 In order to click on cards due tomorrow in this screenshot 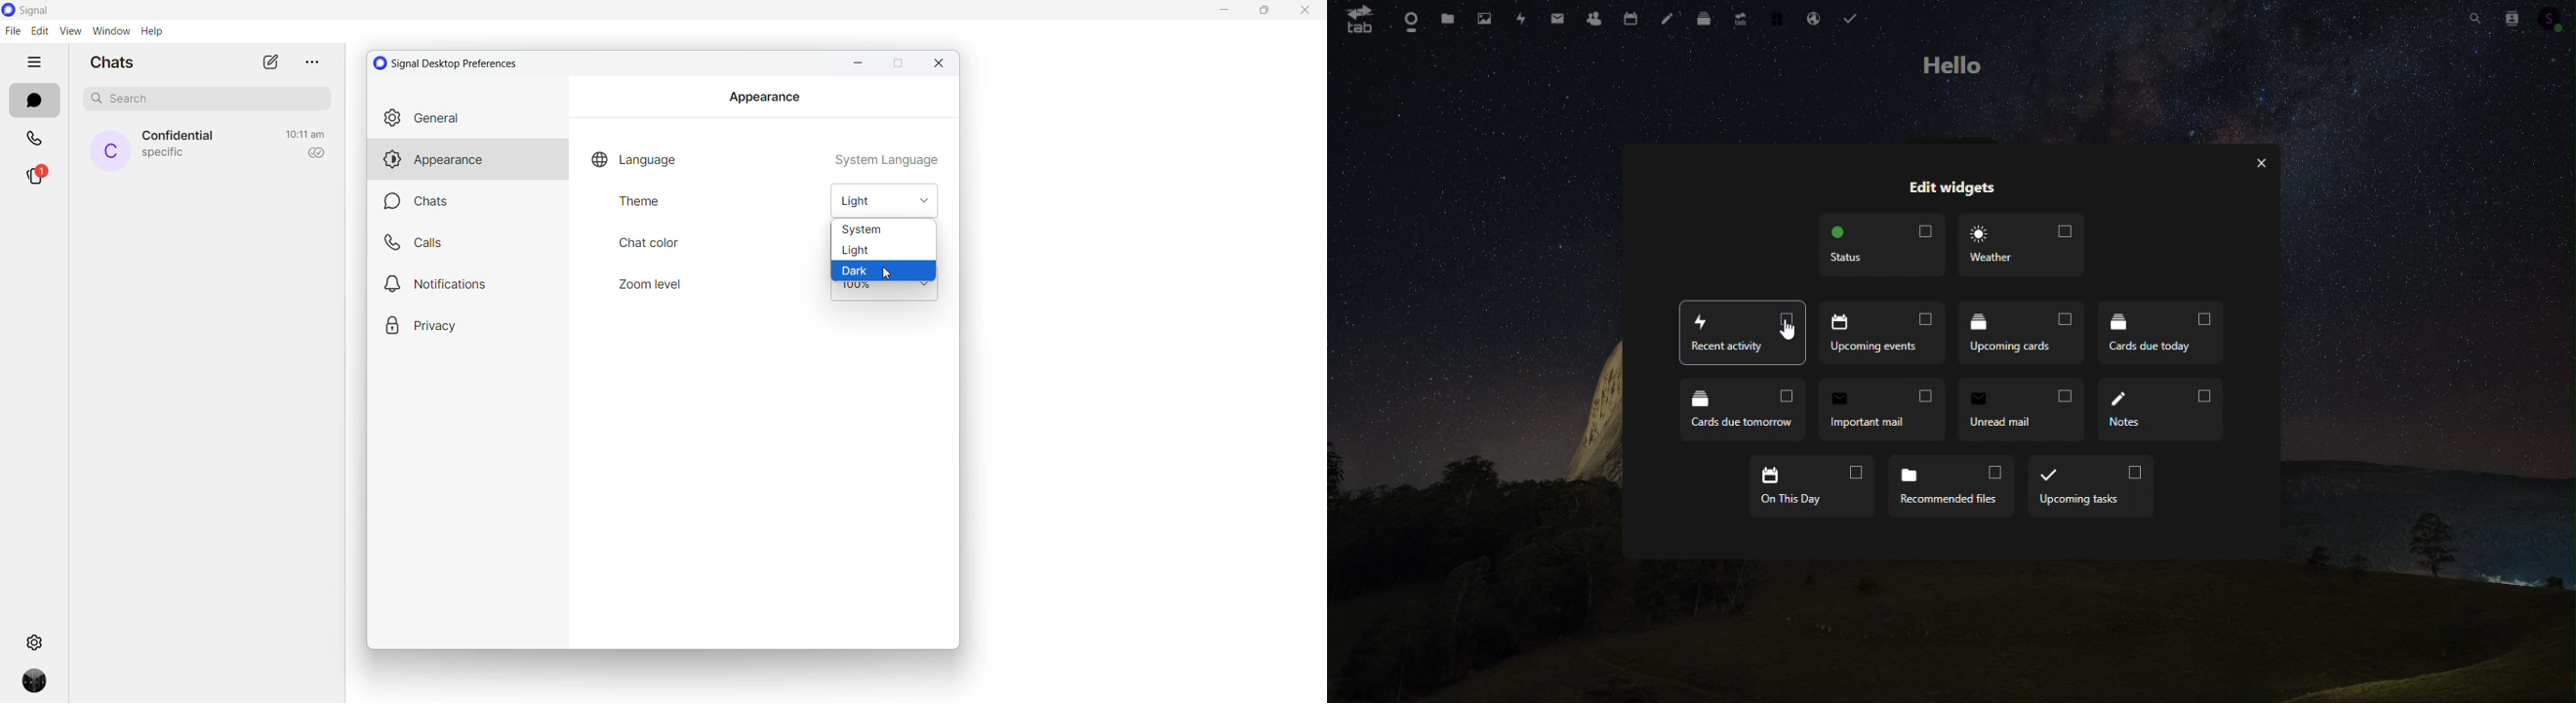, I will do `click(1740, 409)`.